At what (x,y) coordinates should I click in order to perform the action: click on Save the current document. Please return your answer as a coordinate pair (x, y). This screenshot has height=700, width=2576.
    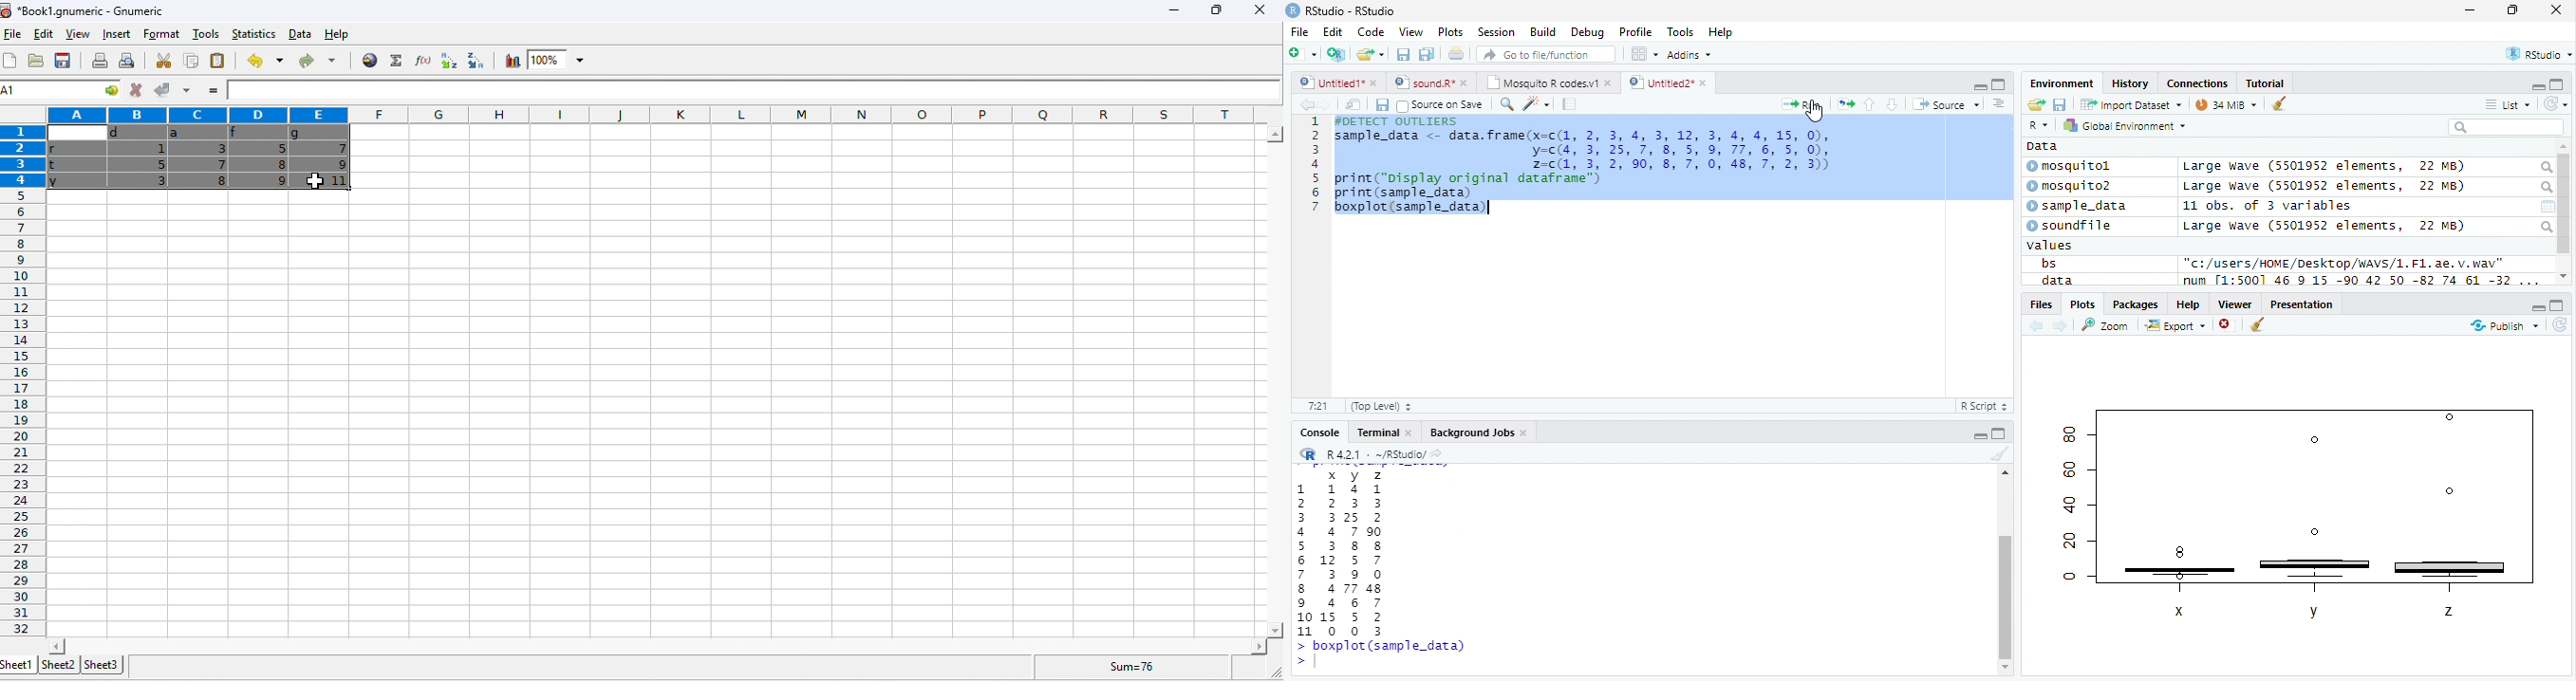
    Looking at the image, I should click on (1403, 54).